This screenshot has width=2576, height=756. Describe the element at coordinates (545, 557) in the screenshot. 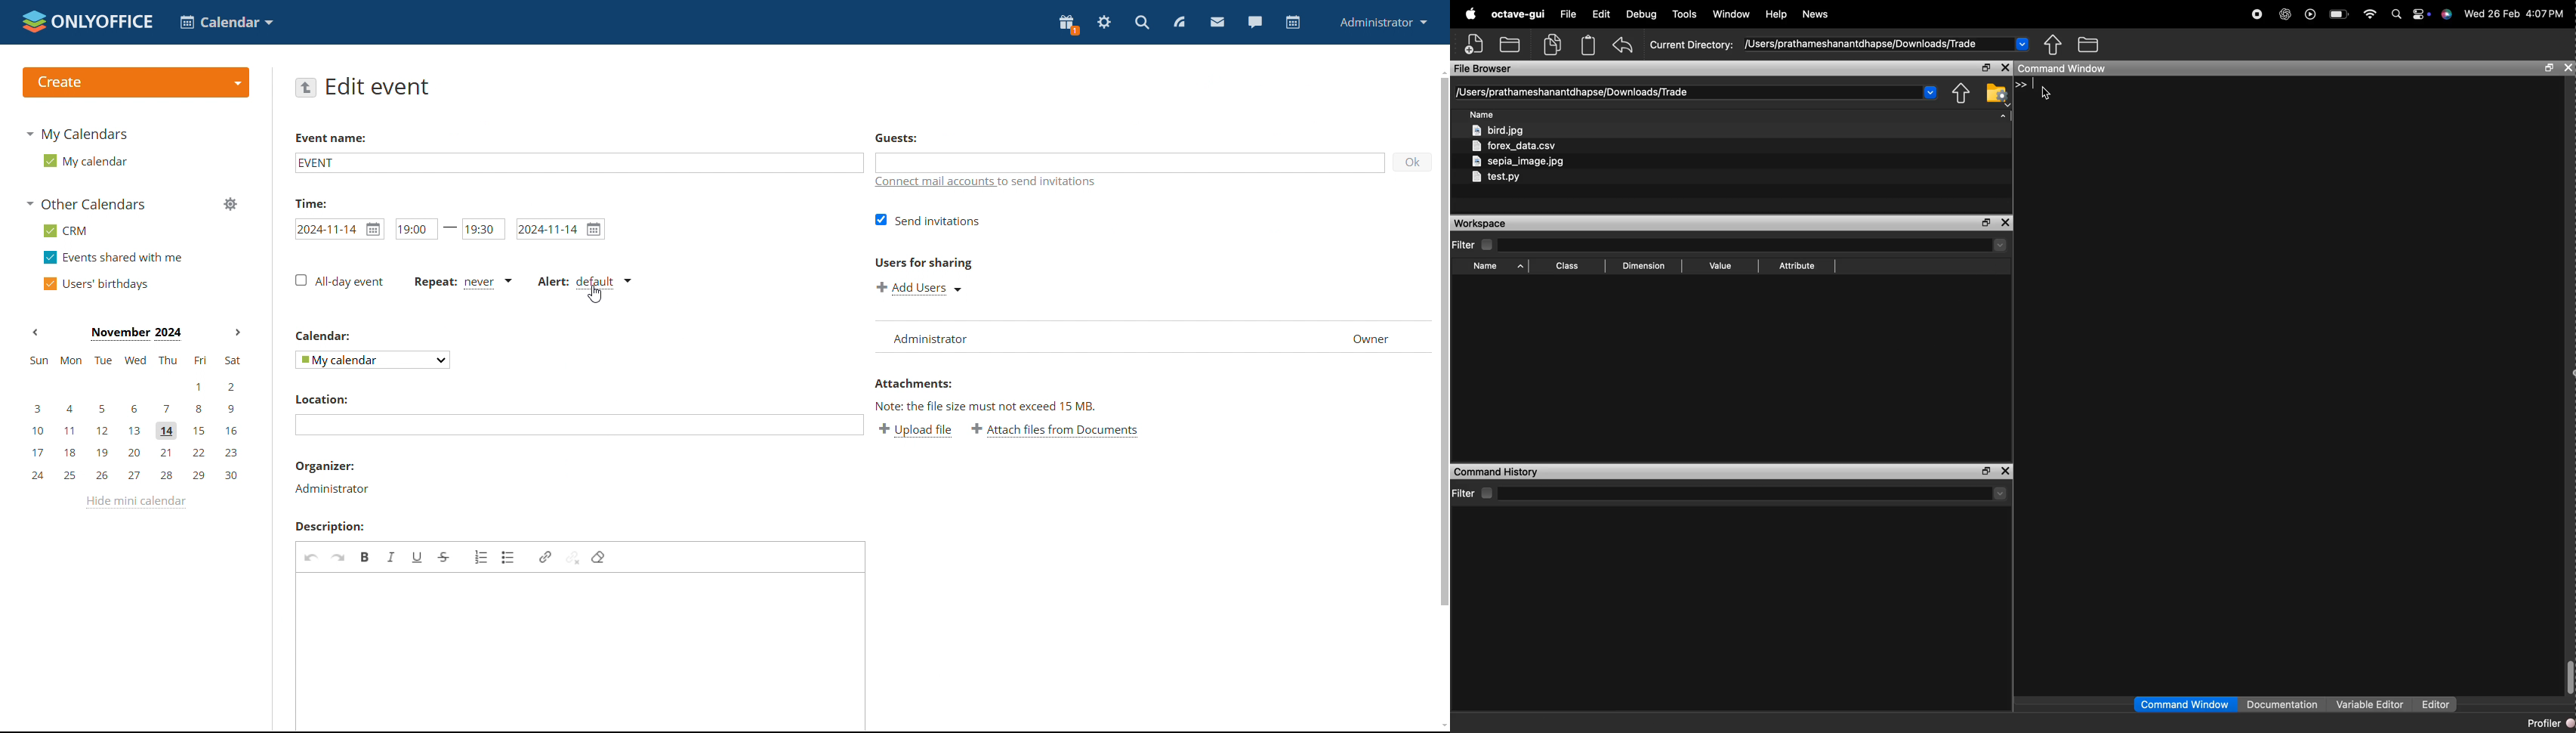

I see `link` at that location.